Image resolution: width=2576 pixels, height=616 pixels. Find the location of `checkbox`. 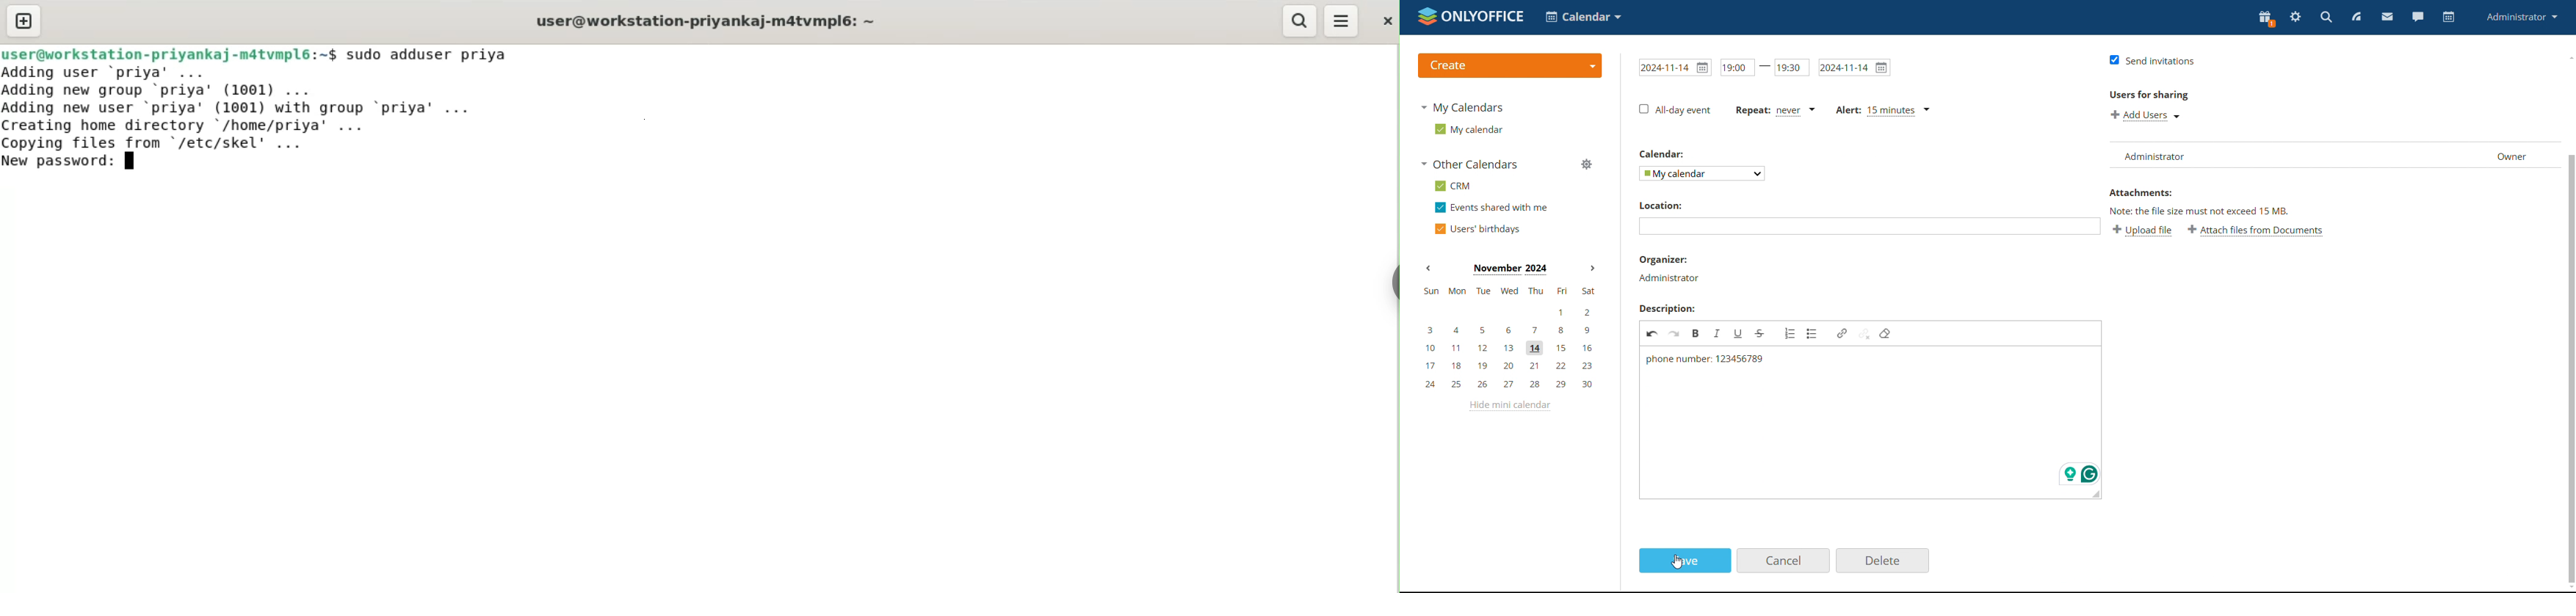

checkbox is located at coordinates (1677, 109).